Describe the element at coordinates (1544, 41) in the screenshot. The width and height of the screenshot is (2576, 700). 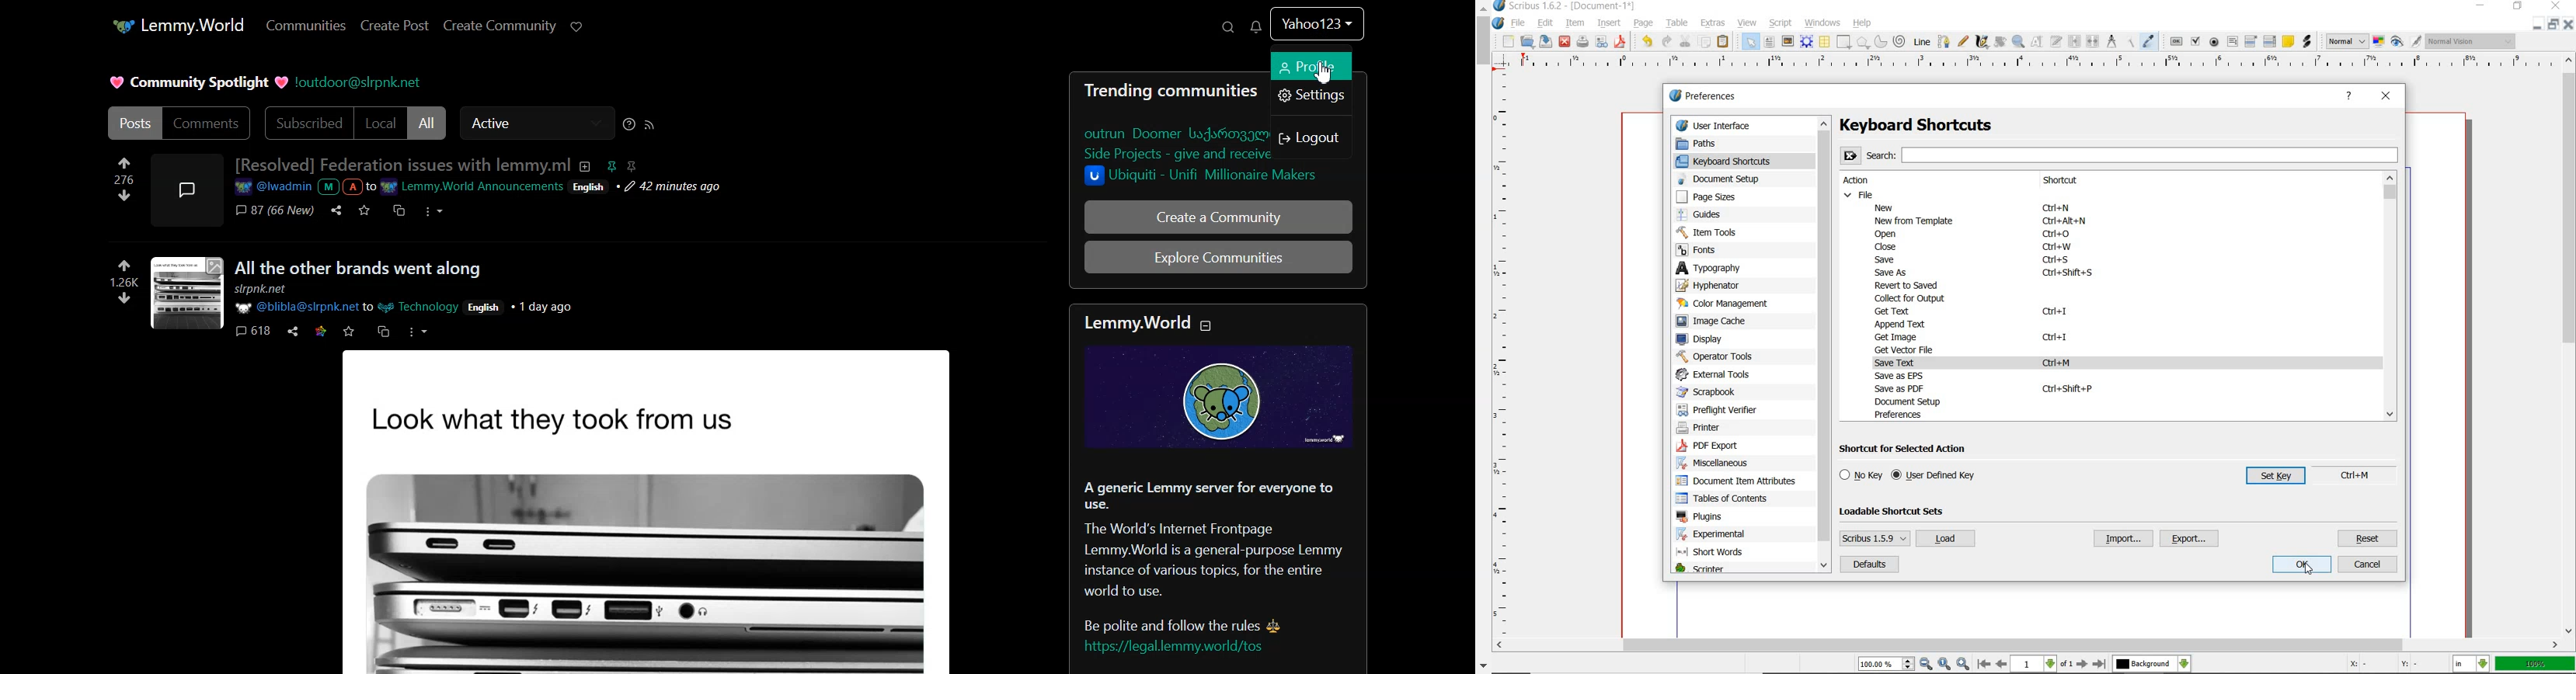
I see `save` at that location.